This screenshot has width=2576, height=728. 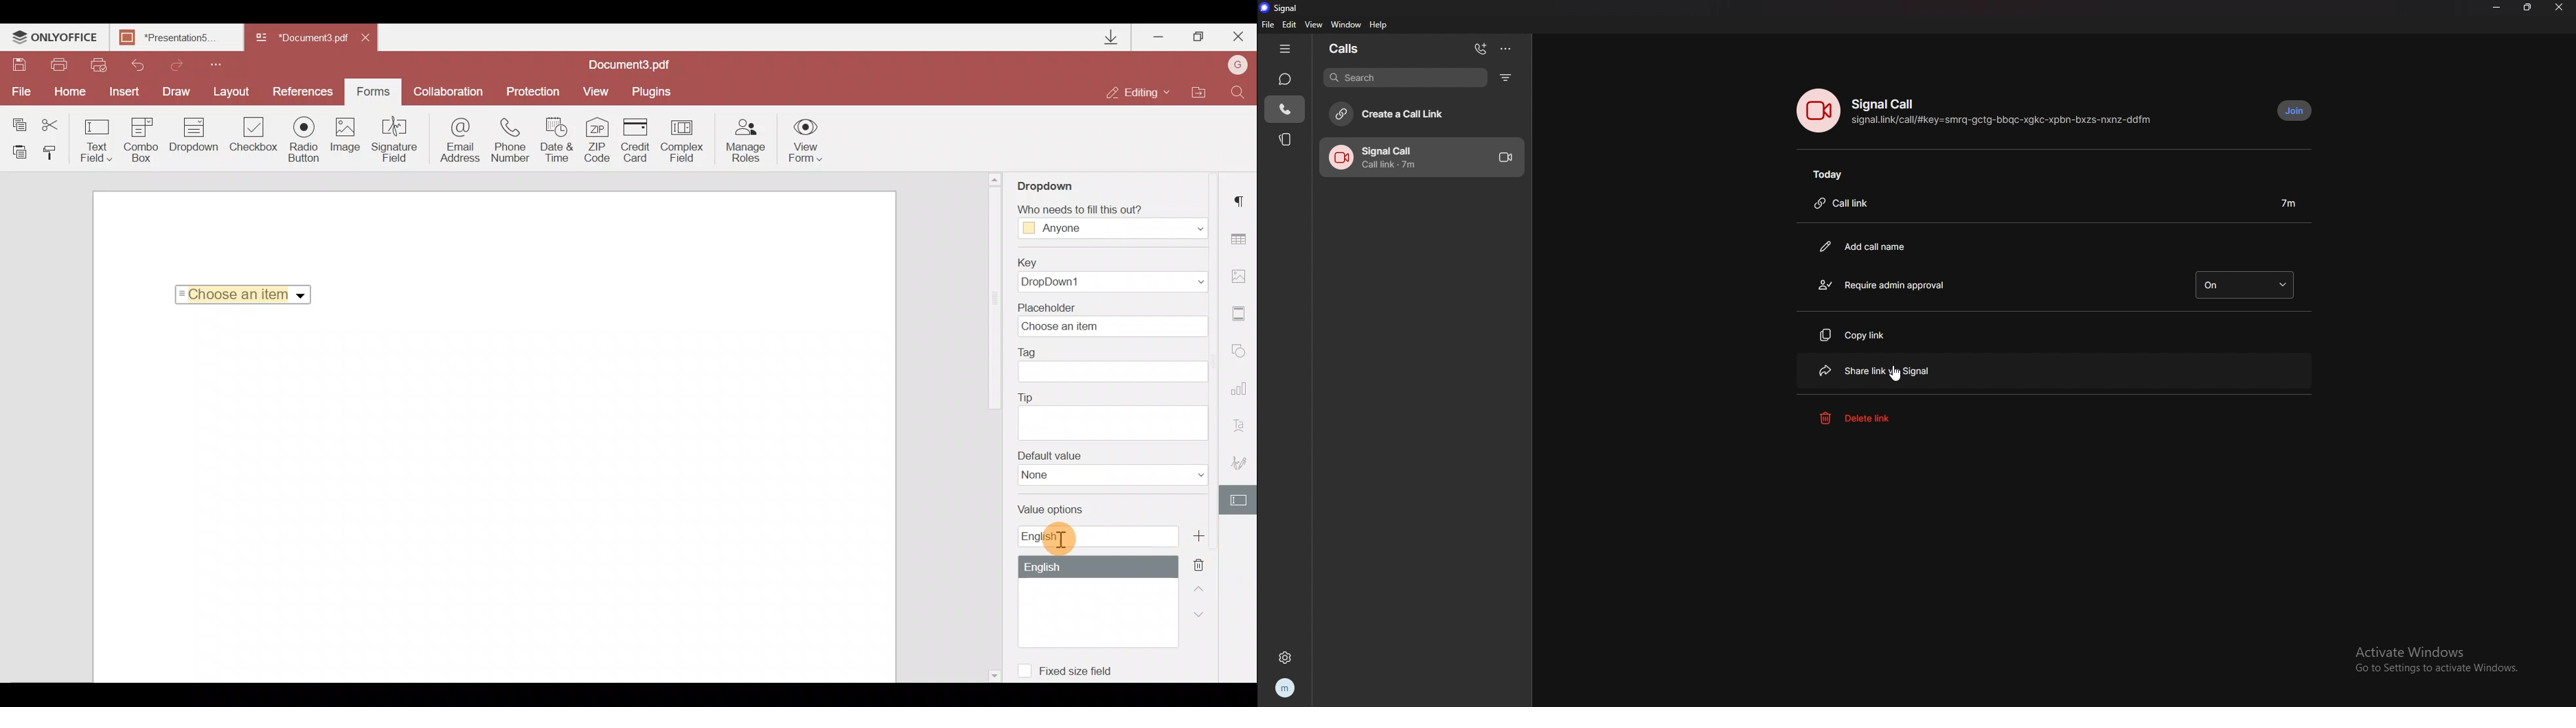 What do you see at coordinates (20, 92) in the screenshot?
I see `File` at bounding box center [20, 92].